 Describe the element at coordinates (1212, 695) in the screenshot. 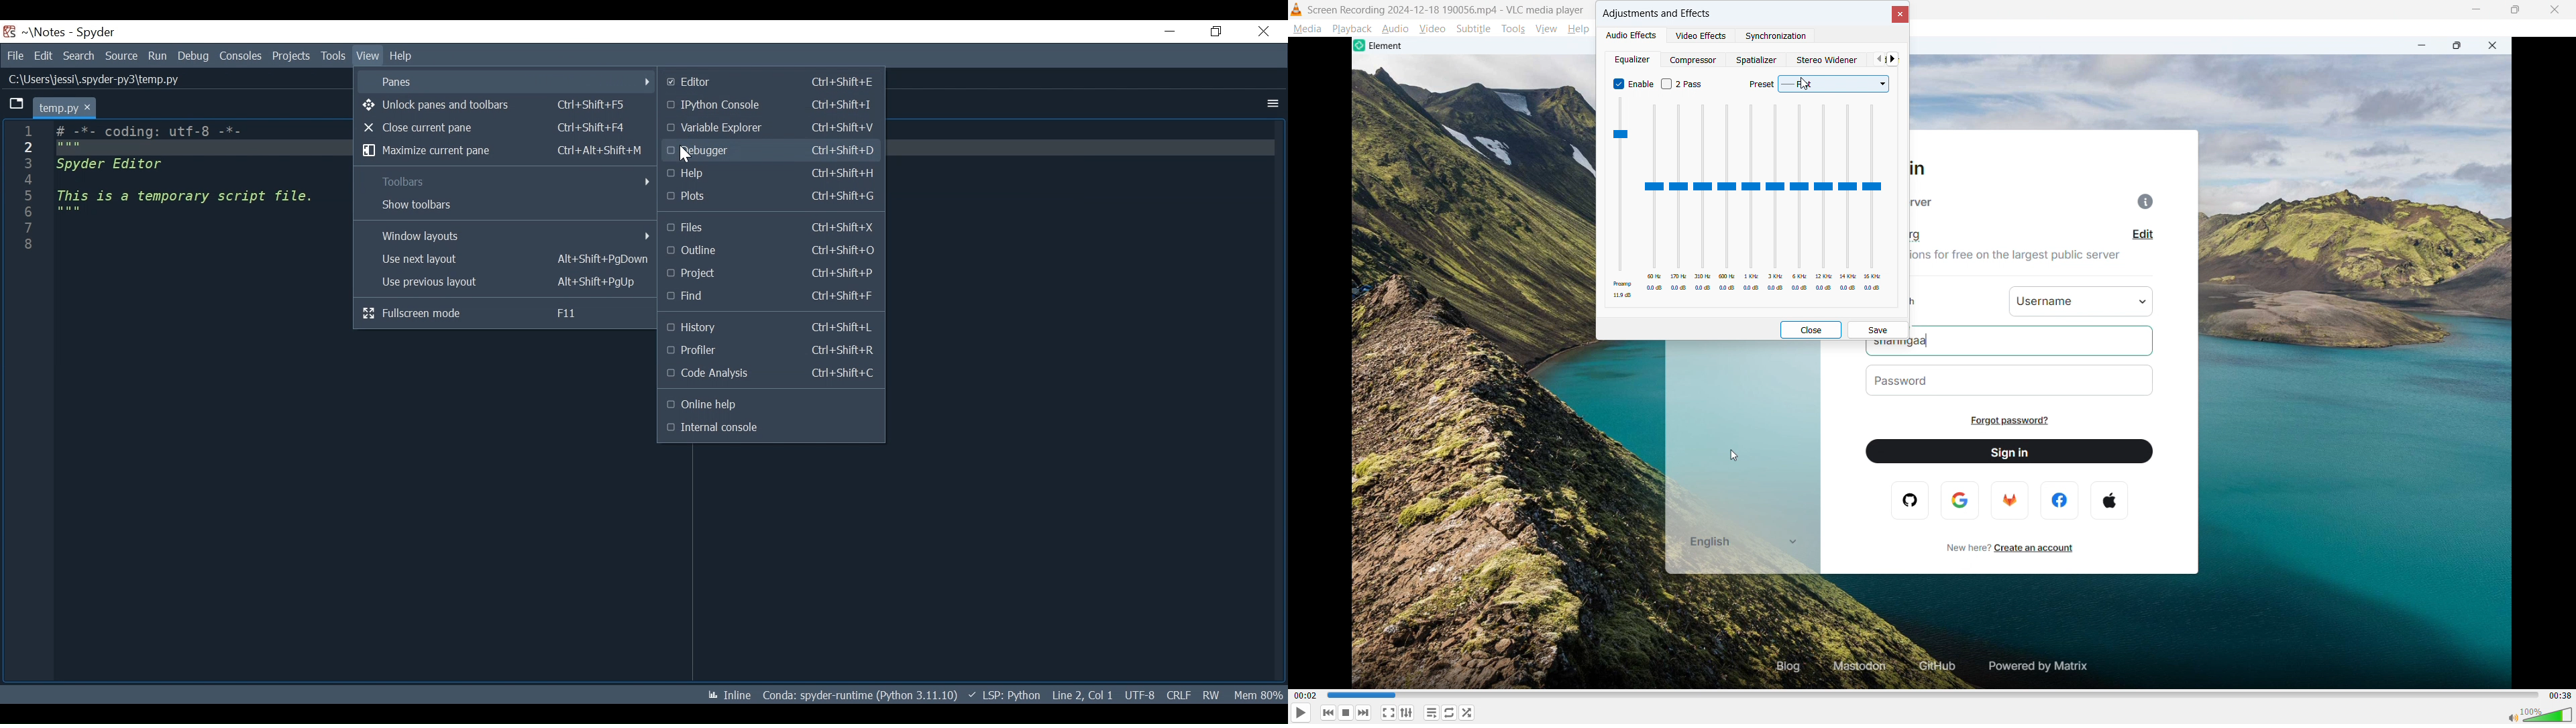

I see `RW` at that location.